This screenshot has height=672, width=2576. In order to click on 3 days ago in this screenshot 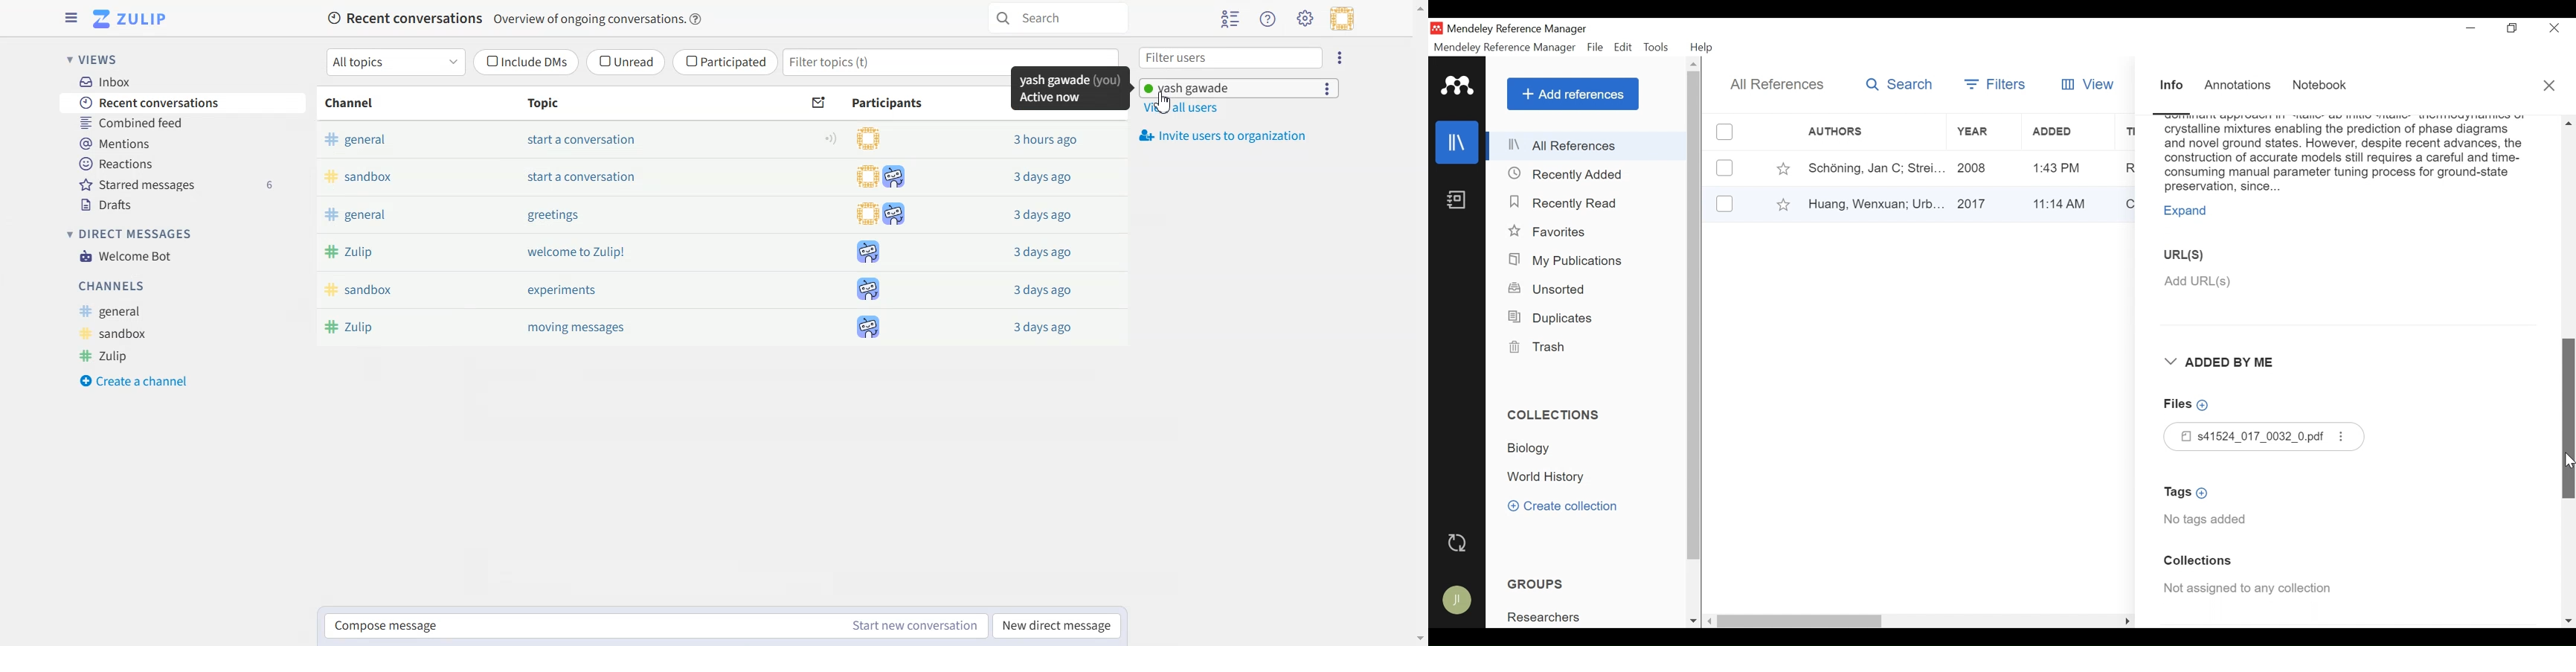, I will do `click(1045, 254)`.